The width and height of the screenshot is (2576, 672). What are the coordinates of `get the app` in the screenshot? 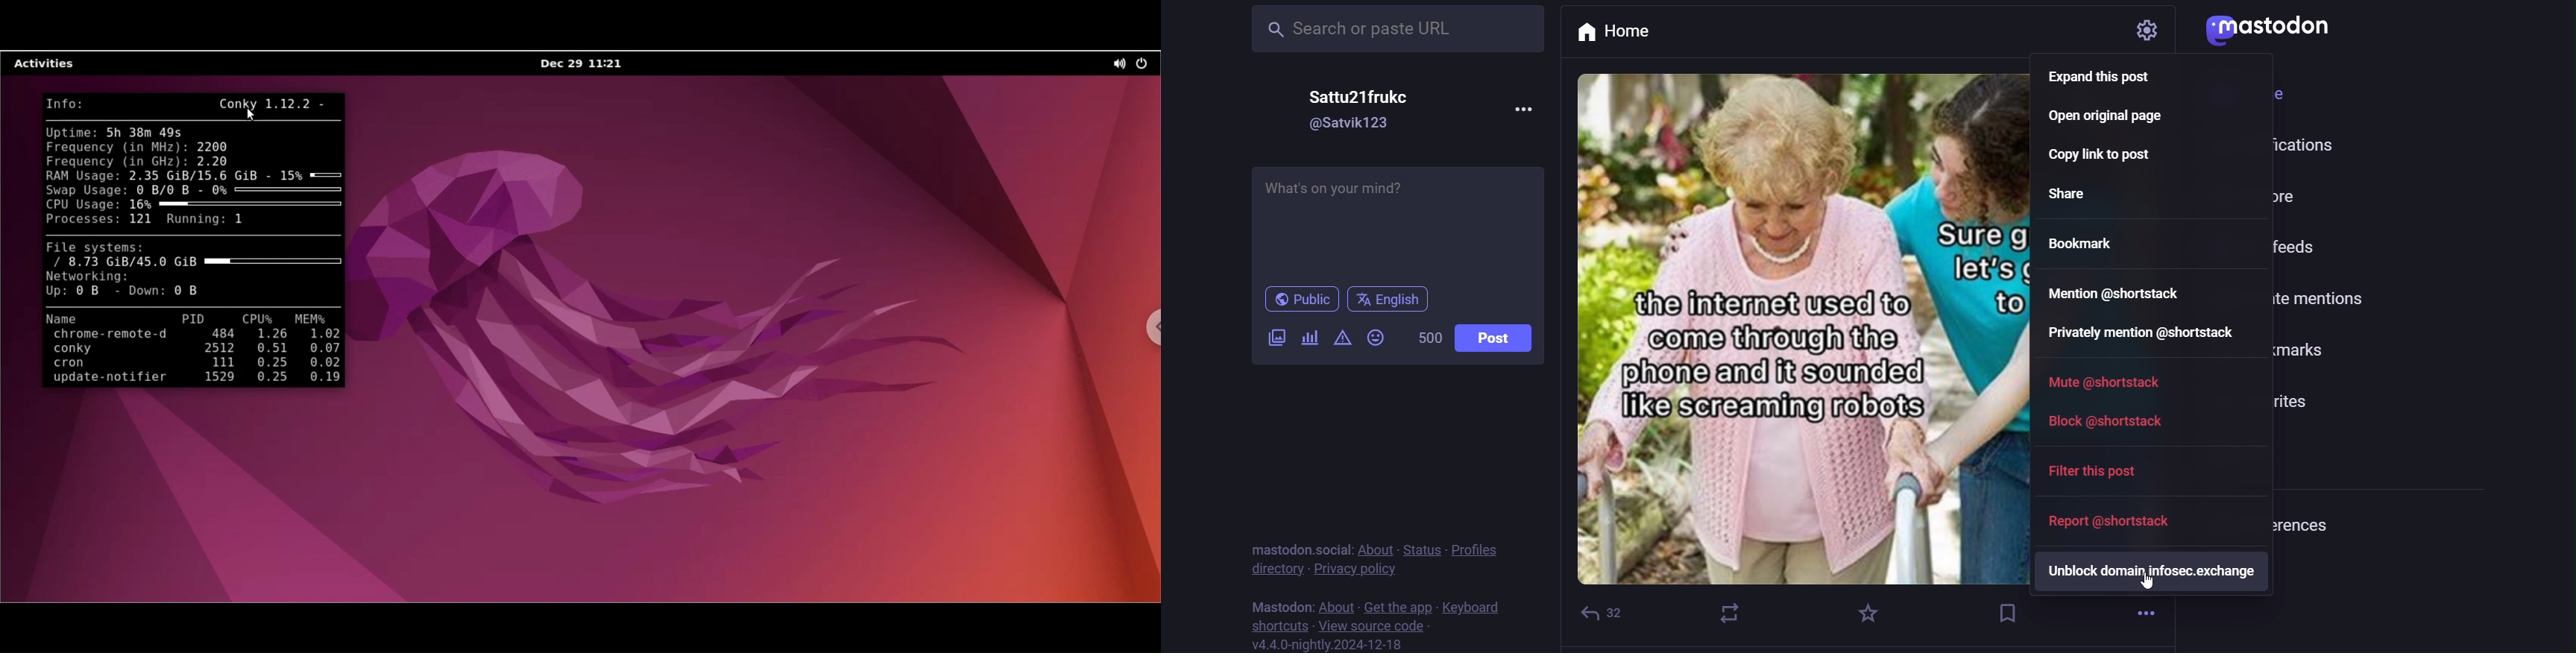 It's located at (1399, 605).